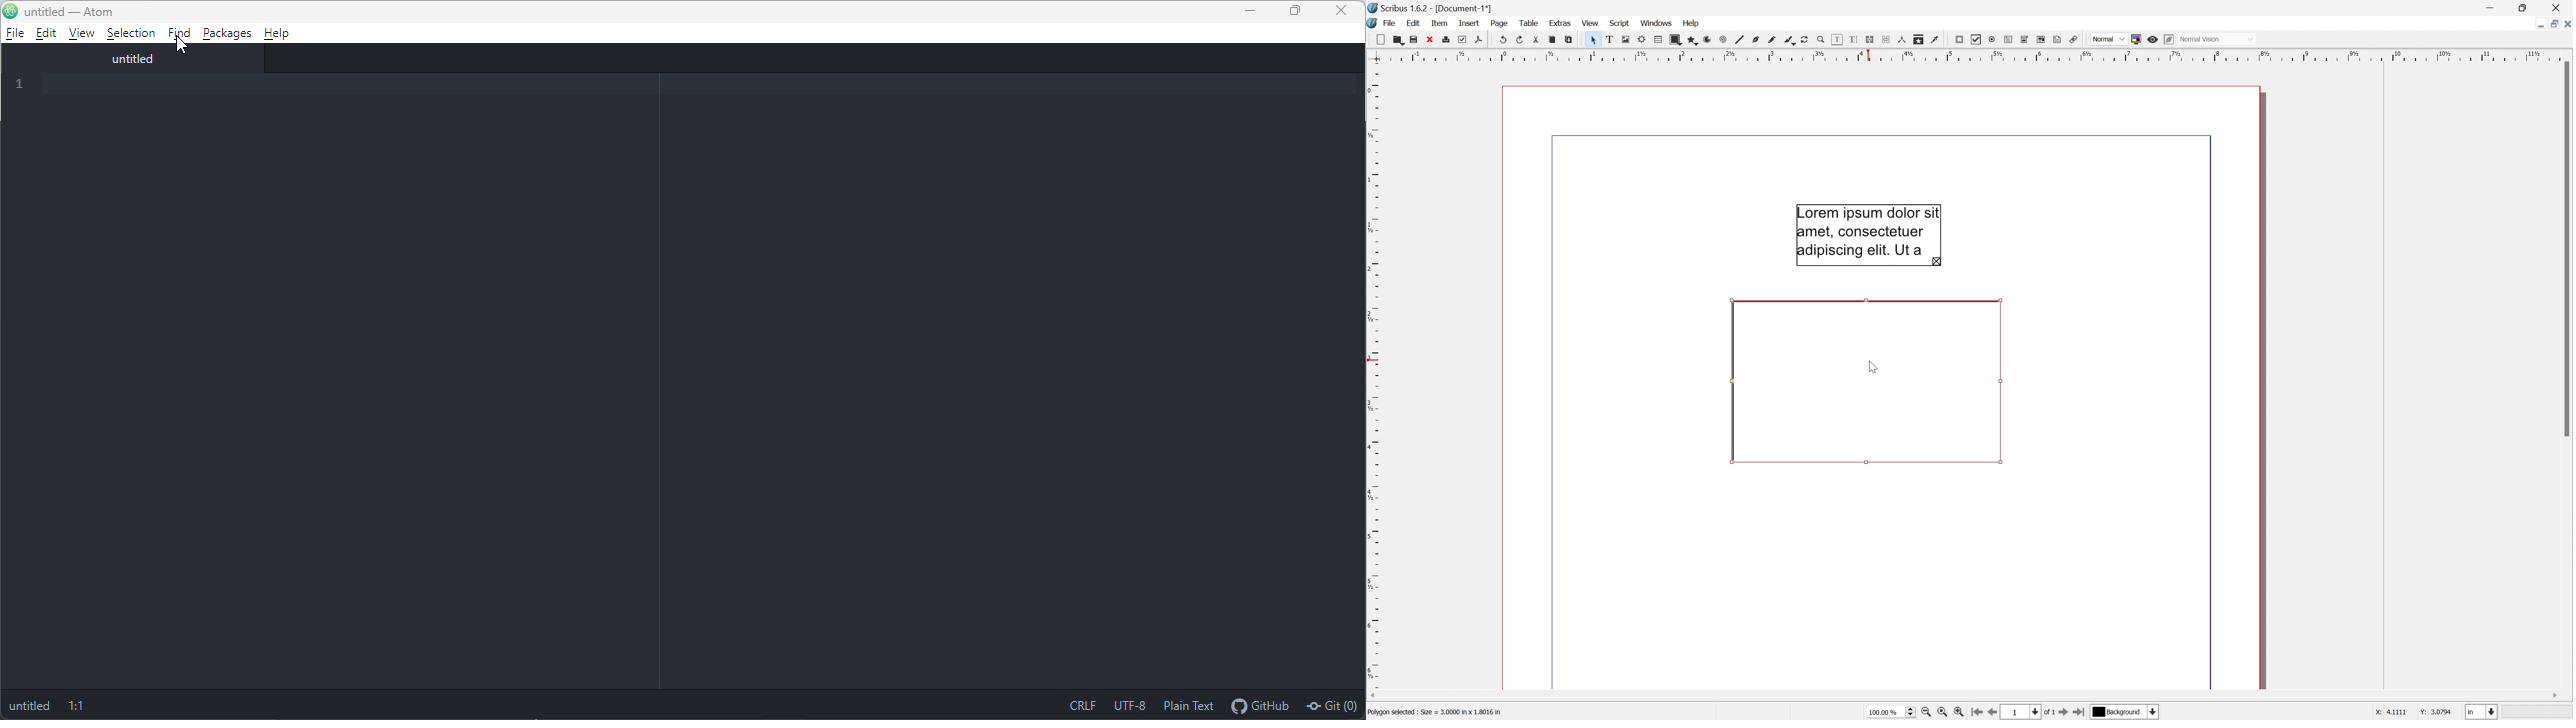  What do you see at coordinates (1852, 39) in the screenshot?
I see `Edit text with story editor` at bounding box center [1852, 39].